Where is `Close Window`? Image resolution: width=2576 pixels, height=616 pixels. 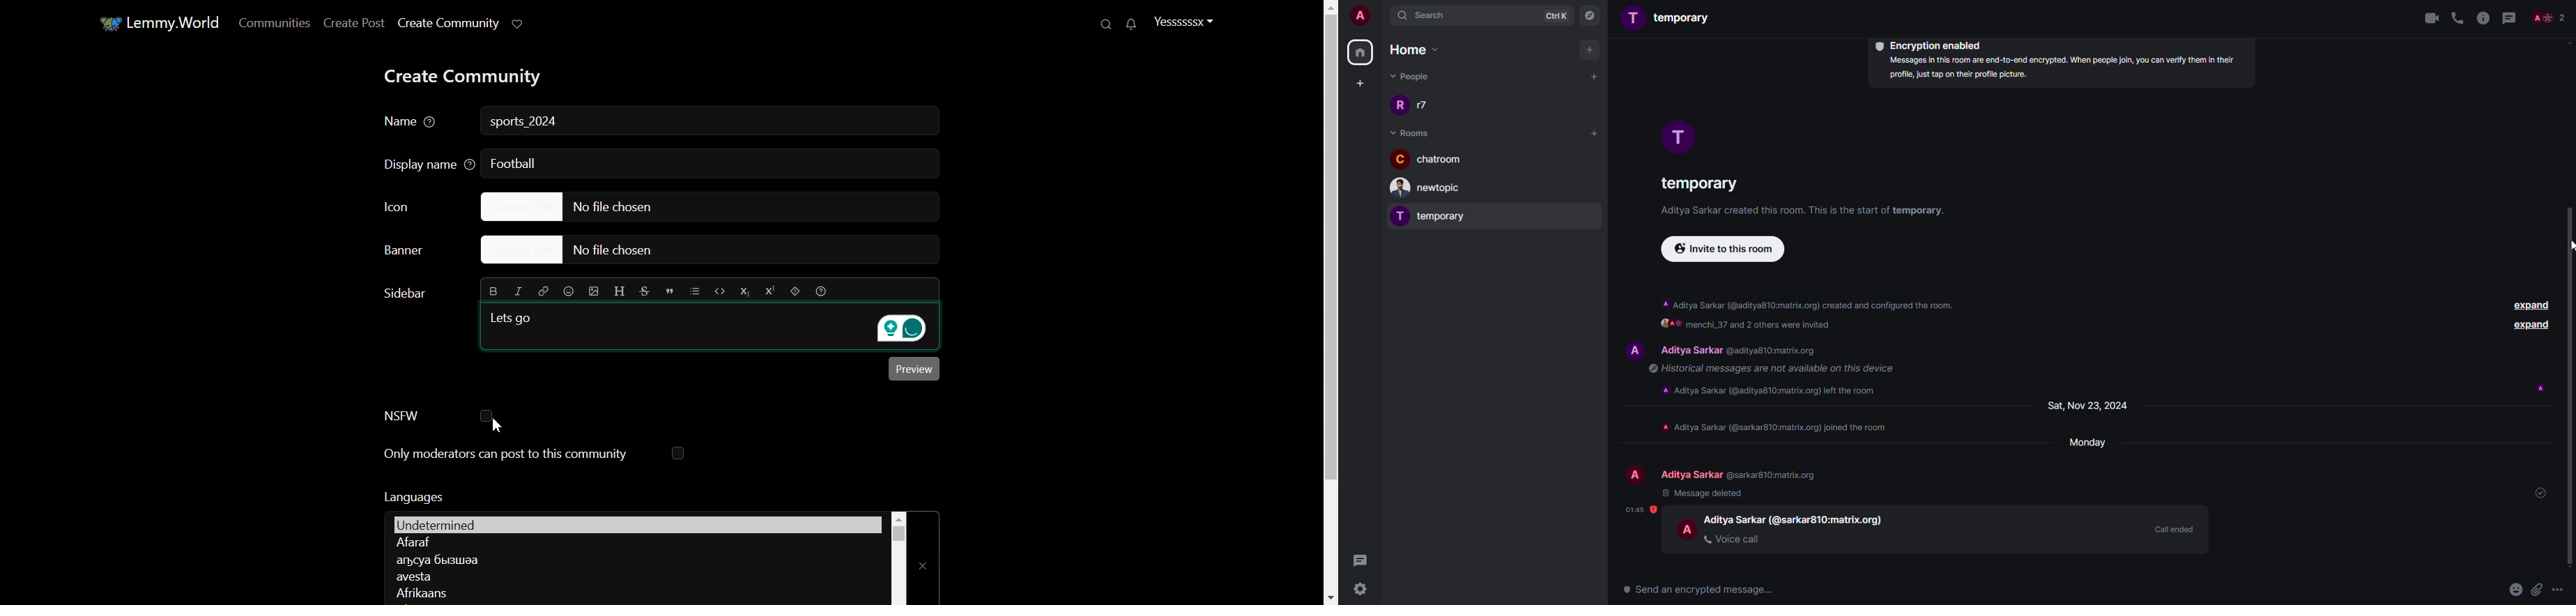
Close Window is located at coordinates (924, 558).